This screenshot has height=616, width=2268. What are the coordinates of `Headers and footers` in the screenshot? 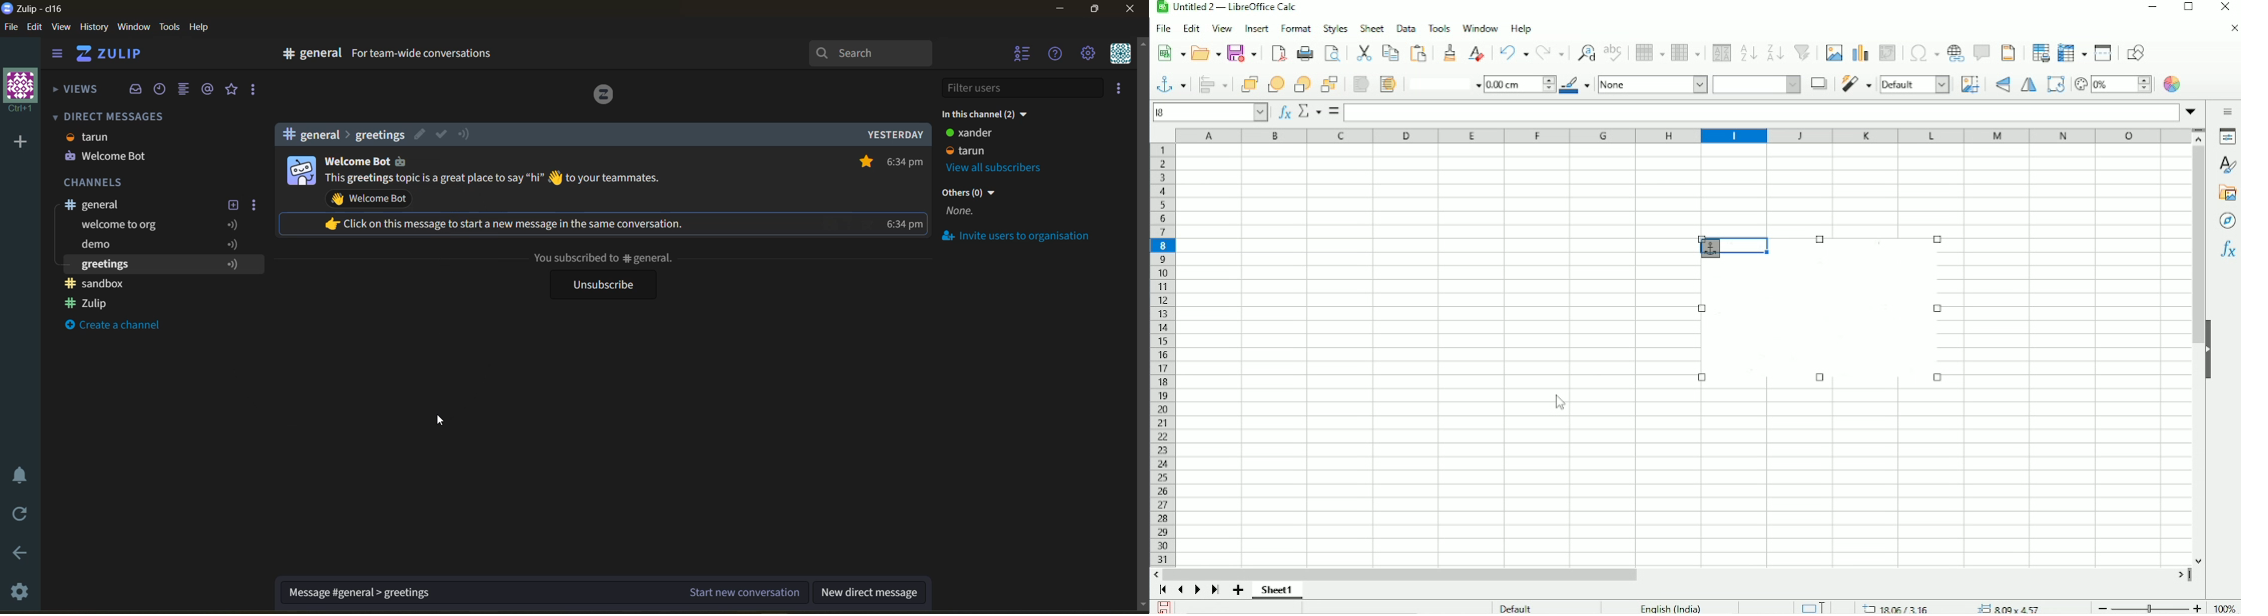 It's located at (2010, 52).